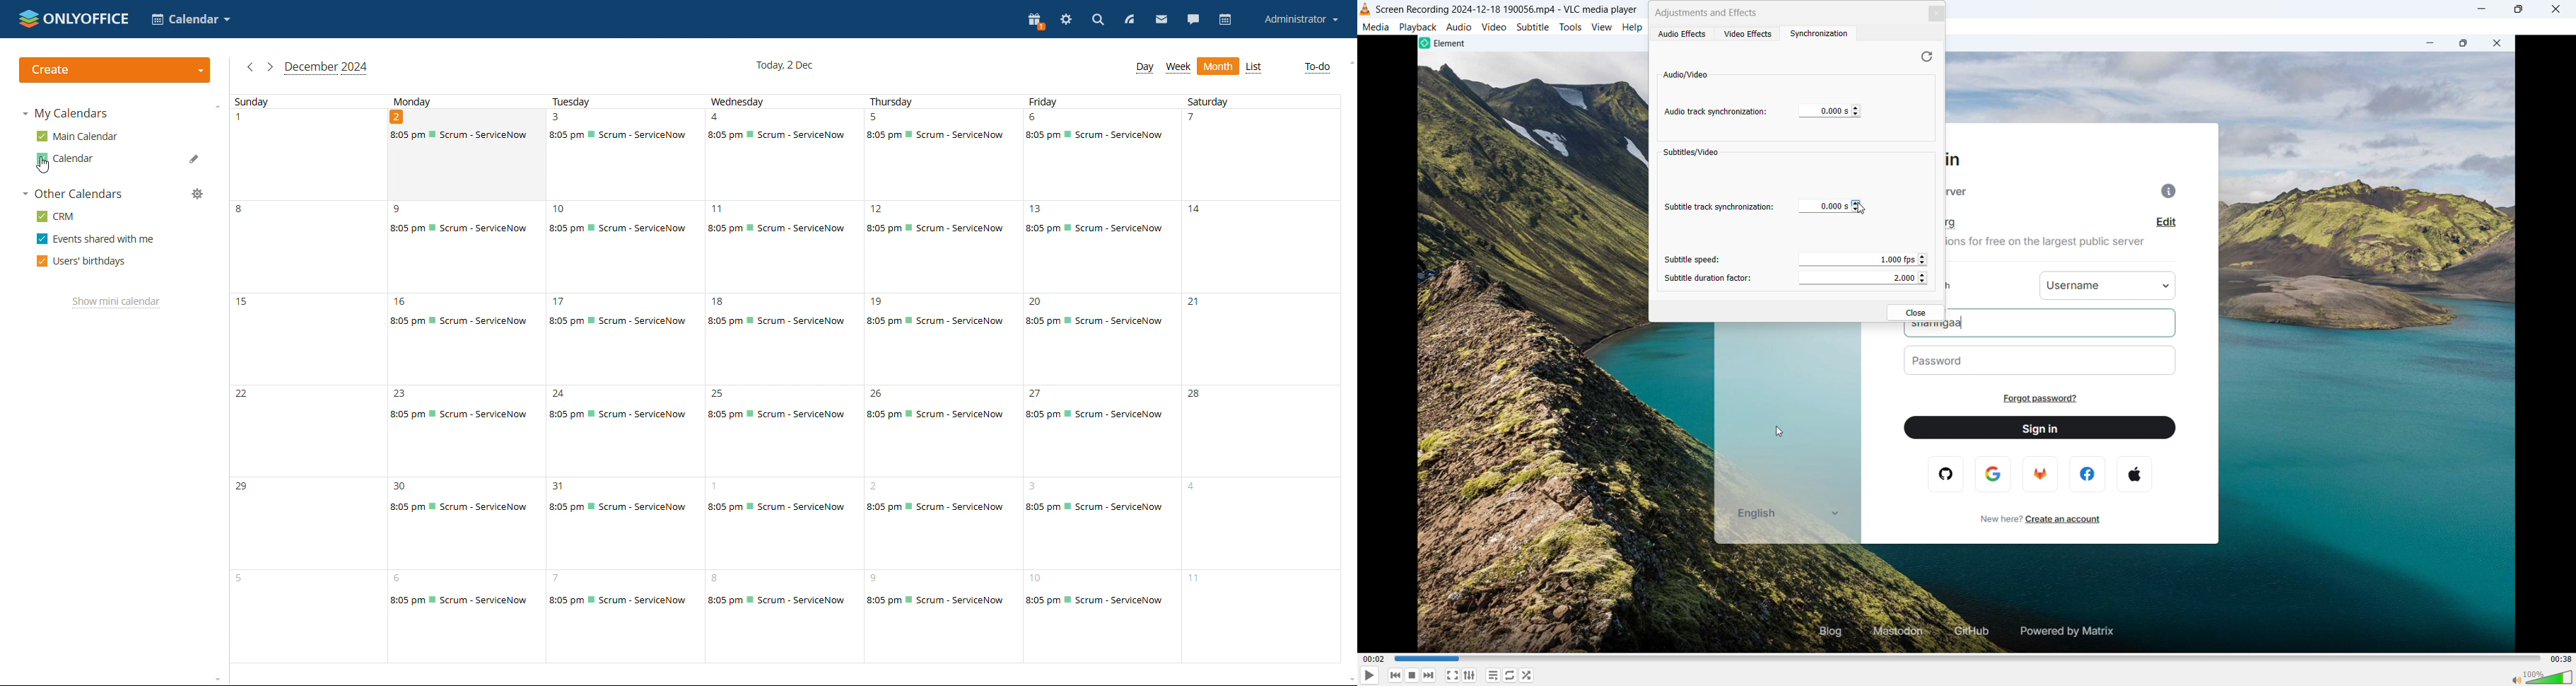  What do you see at coordinates (2493, 44) in the screenshot?
I see `close` at bounding box center [2493, 44].